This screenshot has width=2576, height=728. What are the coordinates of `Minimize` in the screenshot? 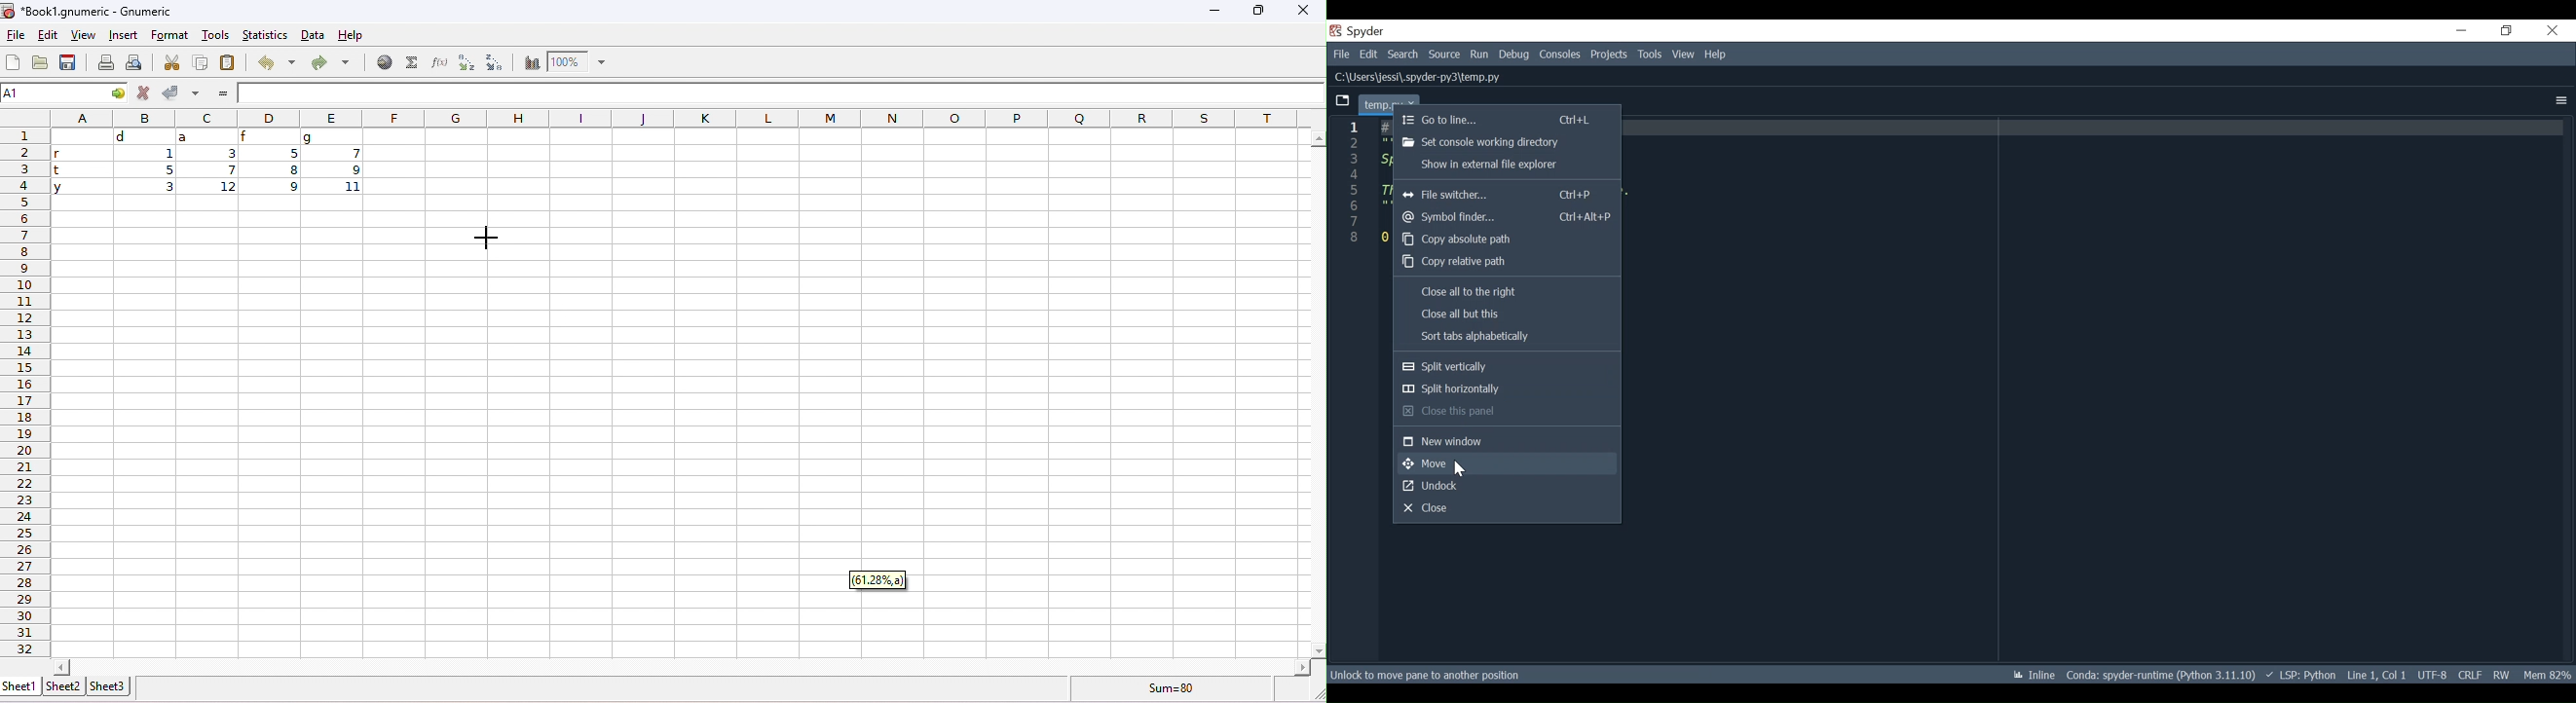 It's located at (2464, 30).